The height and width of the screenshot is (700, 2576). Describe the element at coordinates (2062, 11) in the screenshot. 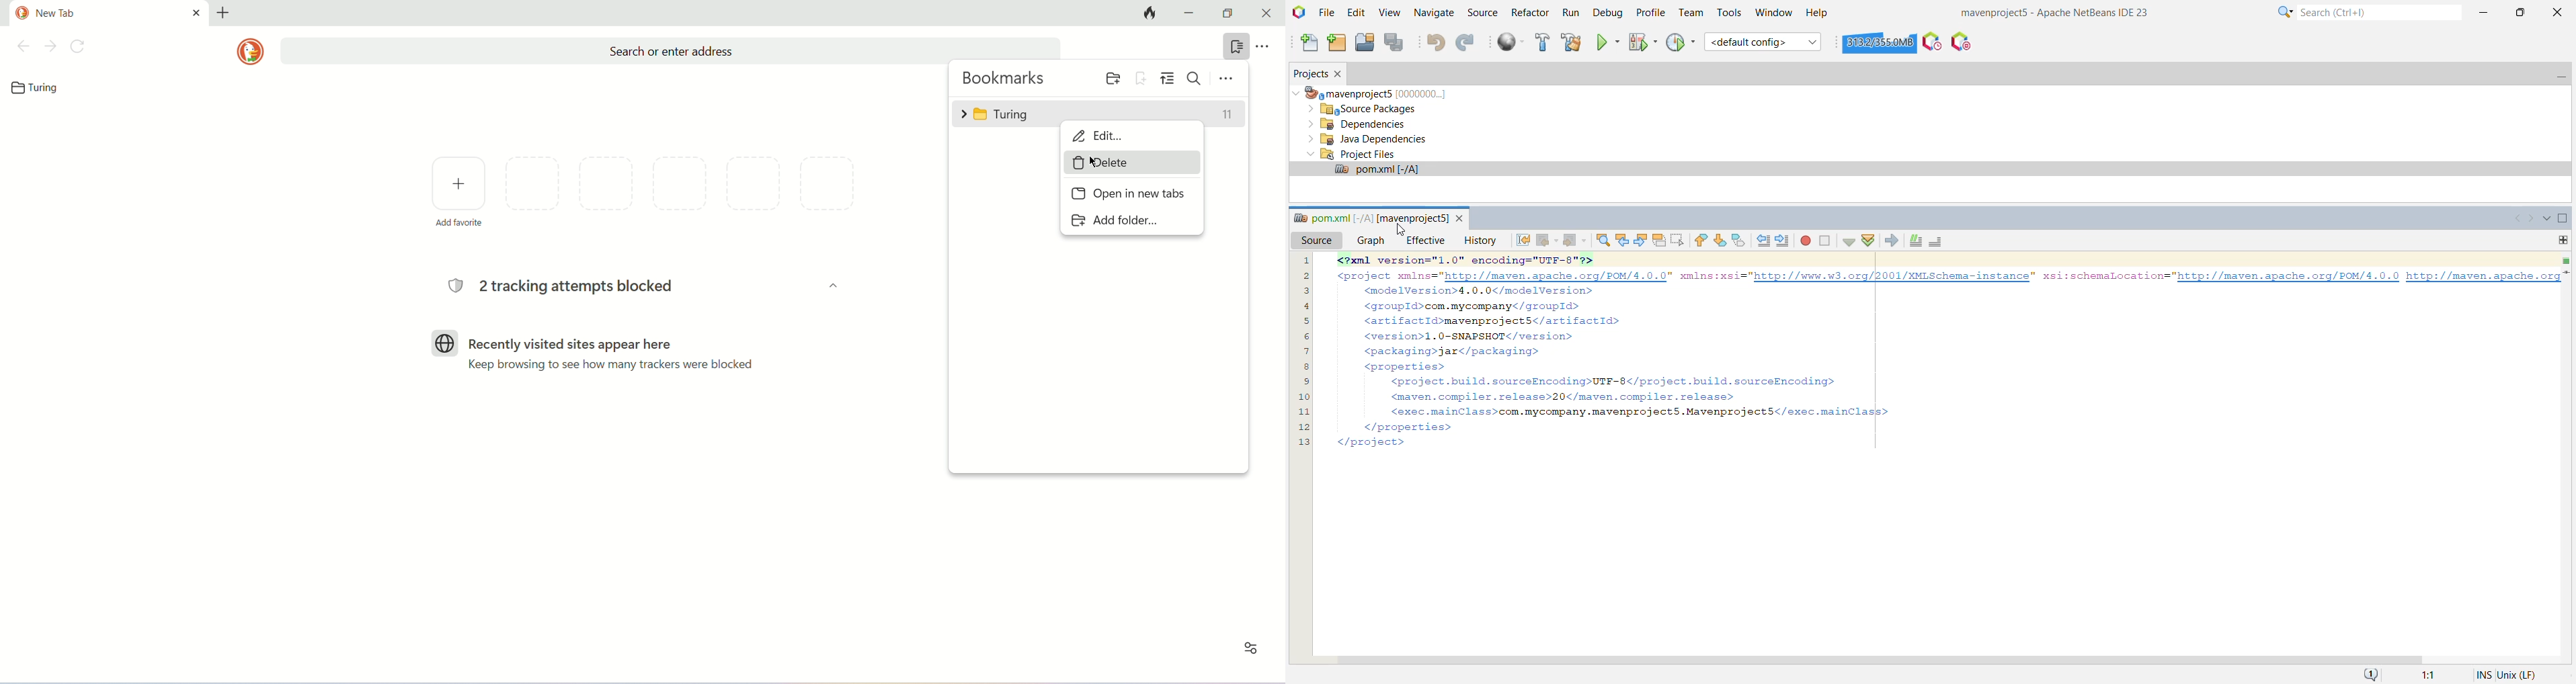

I see `Application Name` at that location.